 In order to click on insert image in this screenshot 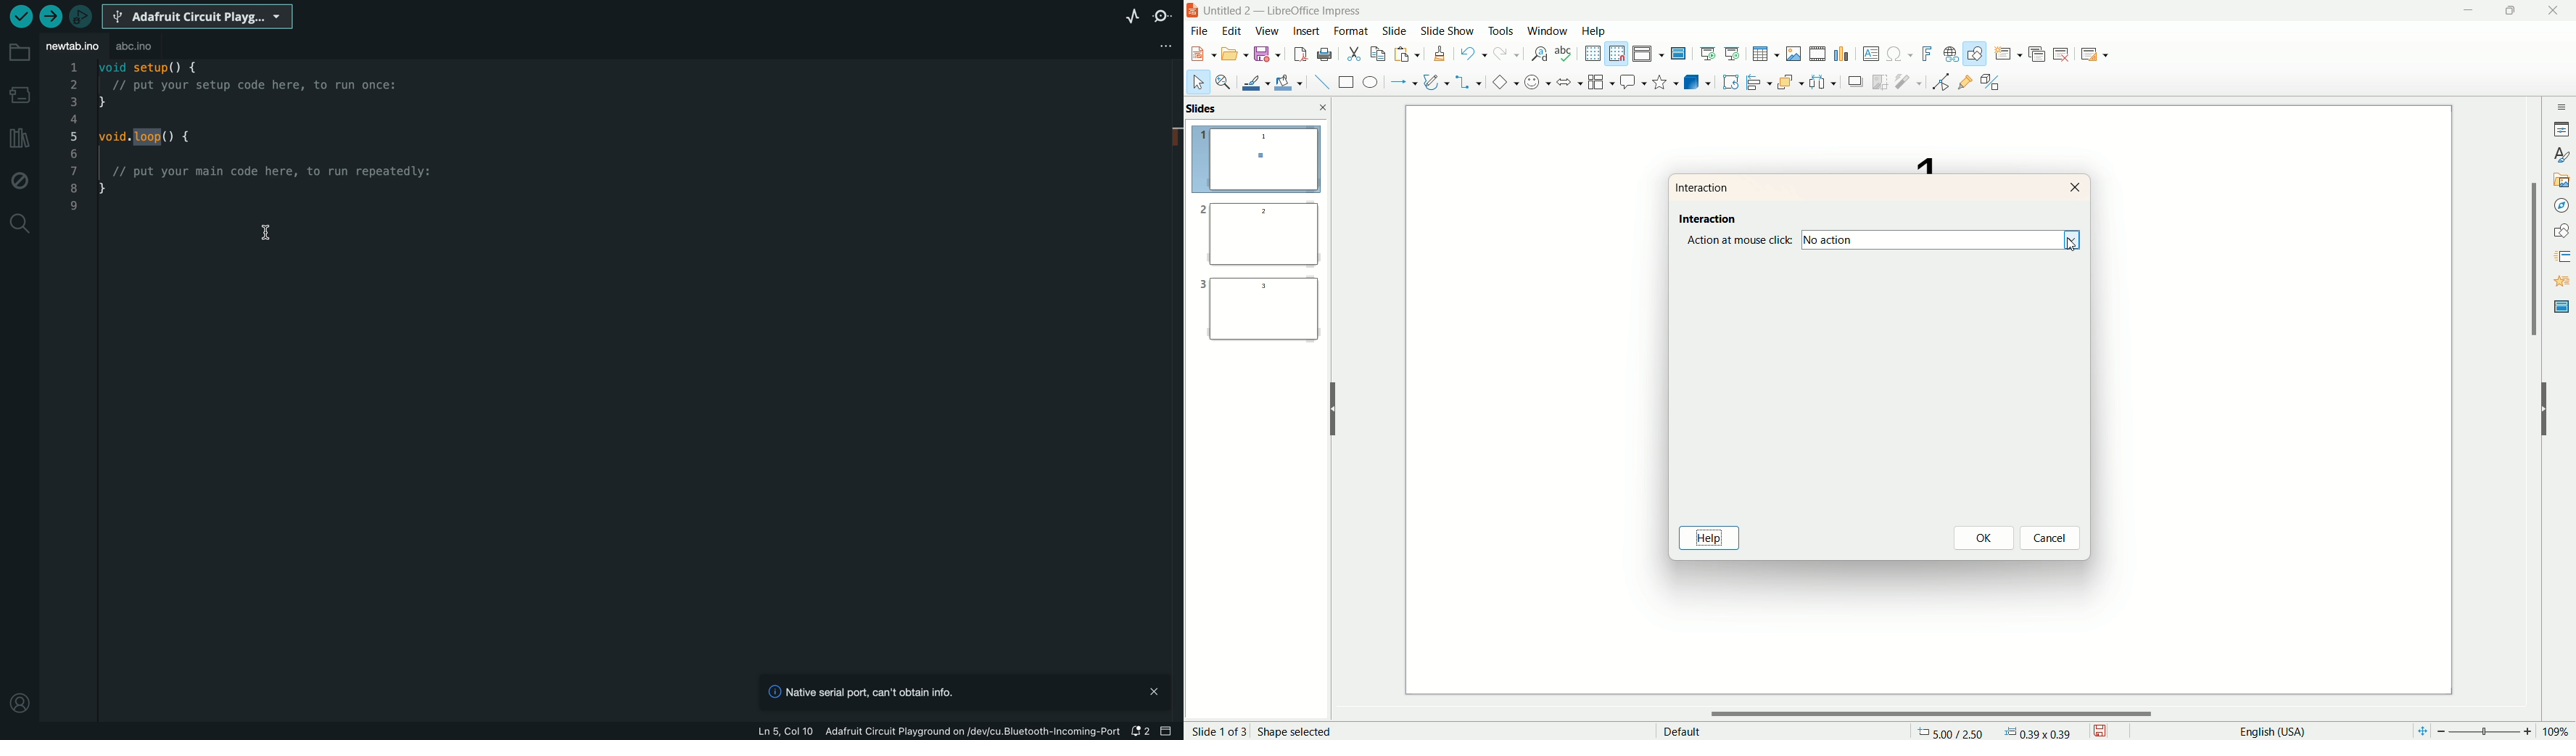, I will do `click(1794, 53)`.